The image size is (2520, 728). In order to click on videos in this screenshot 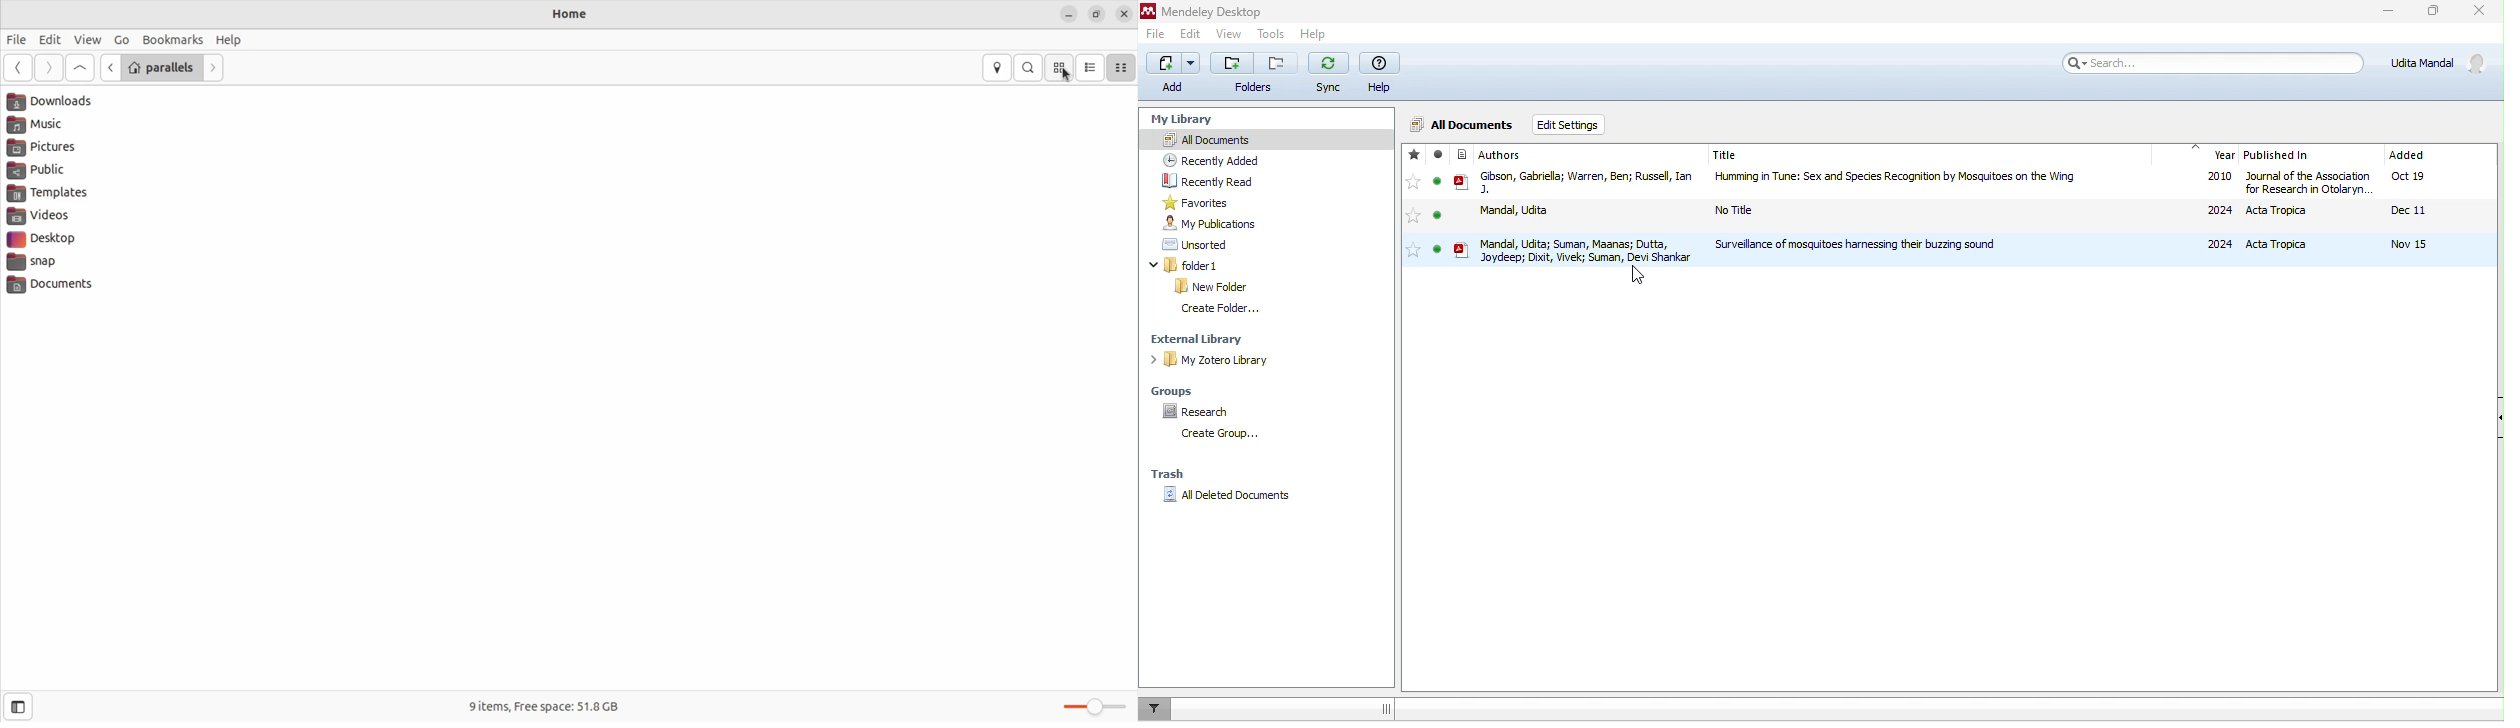, I will do `click(50, 217)`.